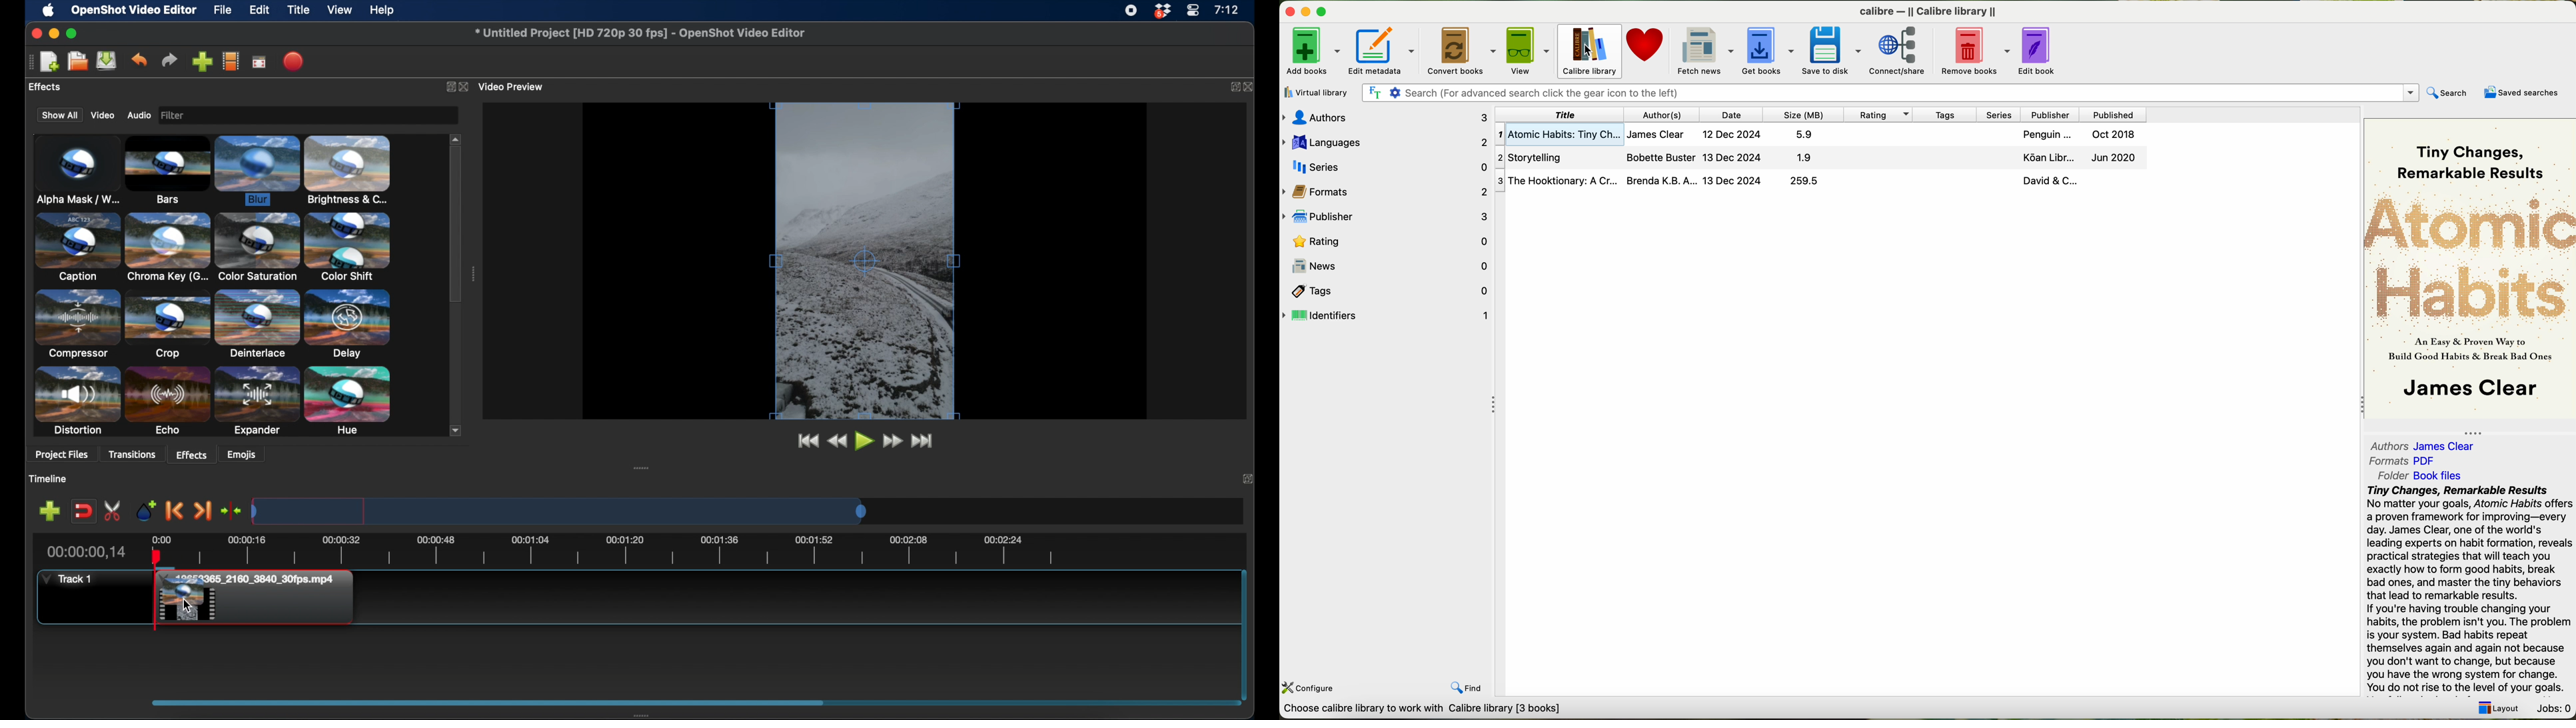 The height and width of the screenshot is (728, 2576). What do you see at coordinates (2406, 461) in the screenshot?
I see `formats:PDF` at bounding box center [2406, 461].